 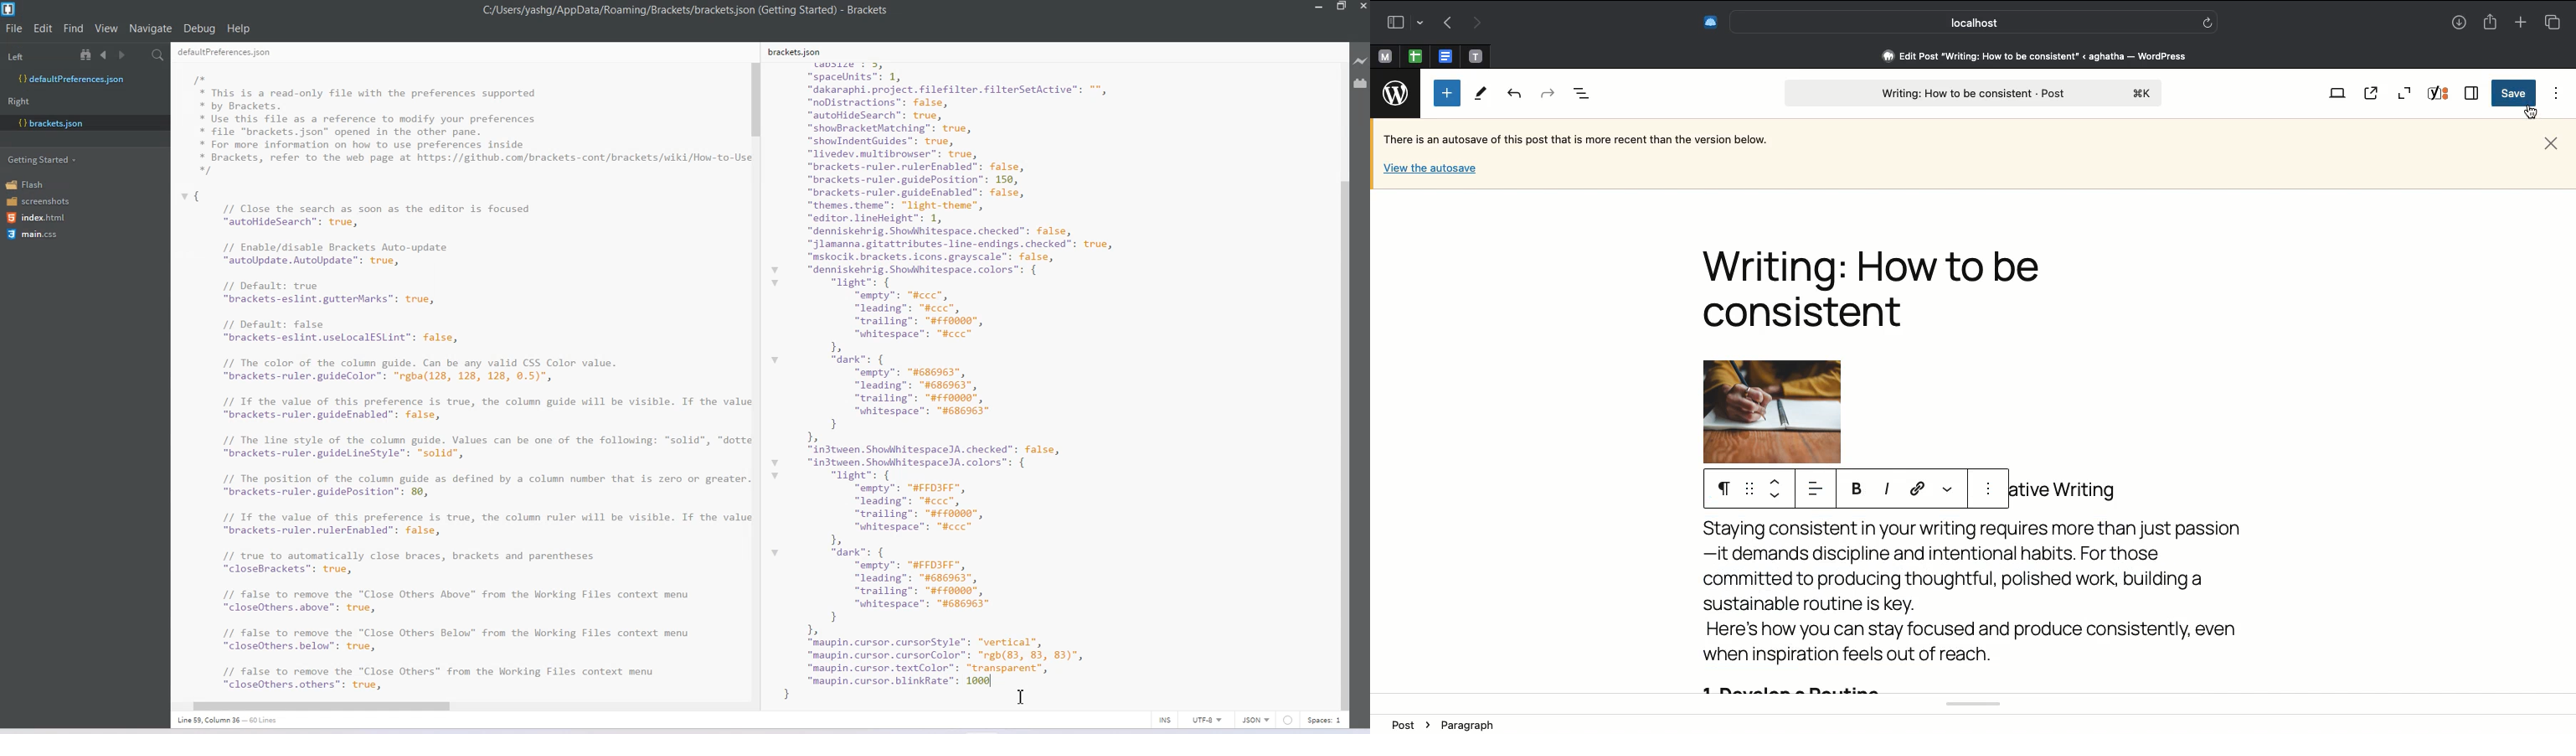 What do you see at coordinates (152, 29) in the screenshot?
I see `Navigate` at bounding box center [152, 29].